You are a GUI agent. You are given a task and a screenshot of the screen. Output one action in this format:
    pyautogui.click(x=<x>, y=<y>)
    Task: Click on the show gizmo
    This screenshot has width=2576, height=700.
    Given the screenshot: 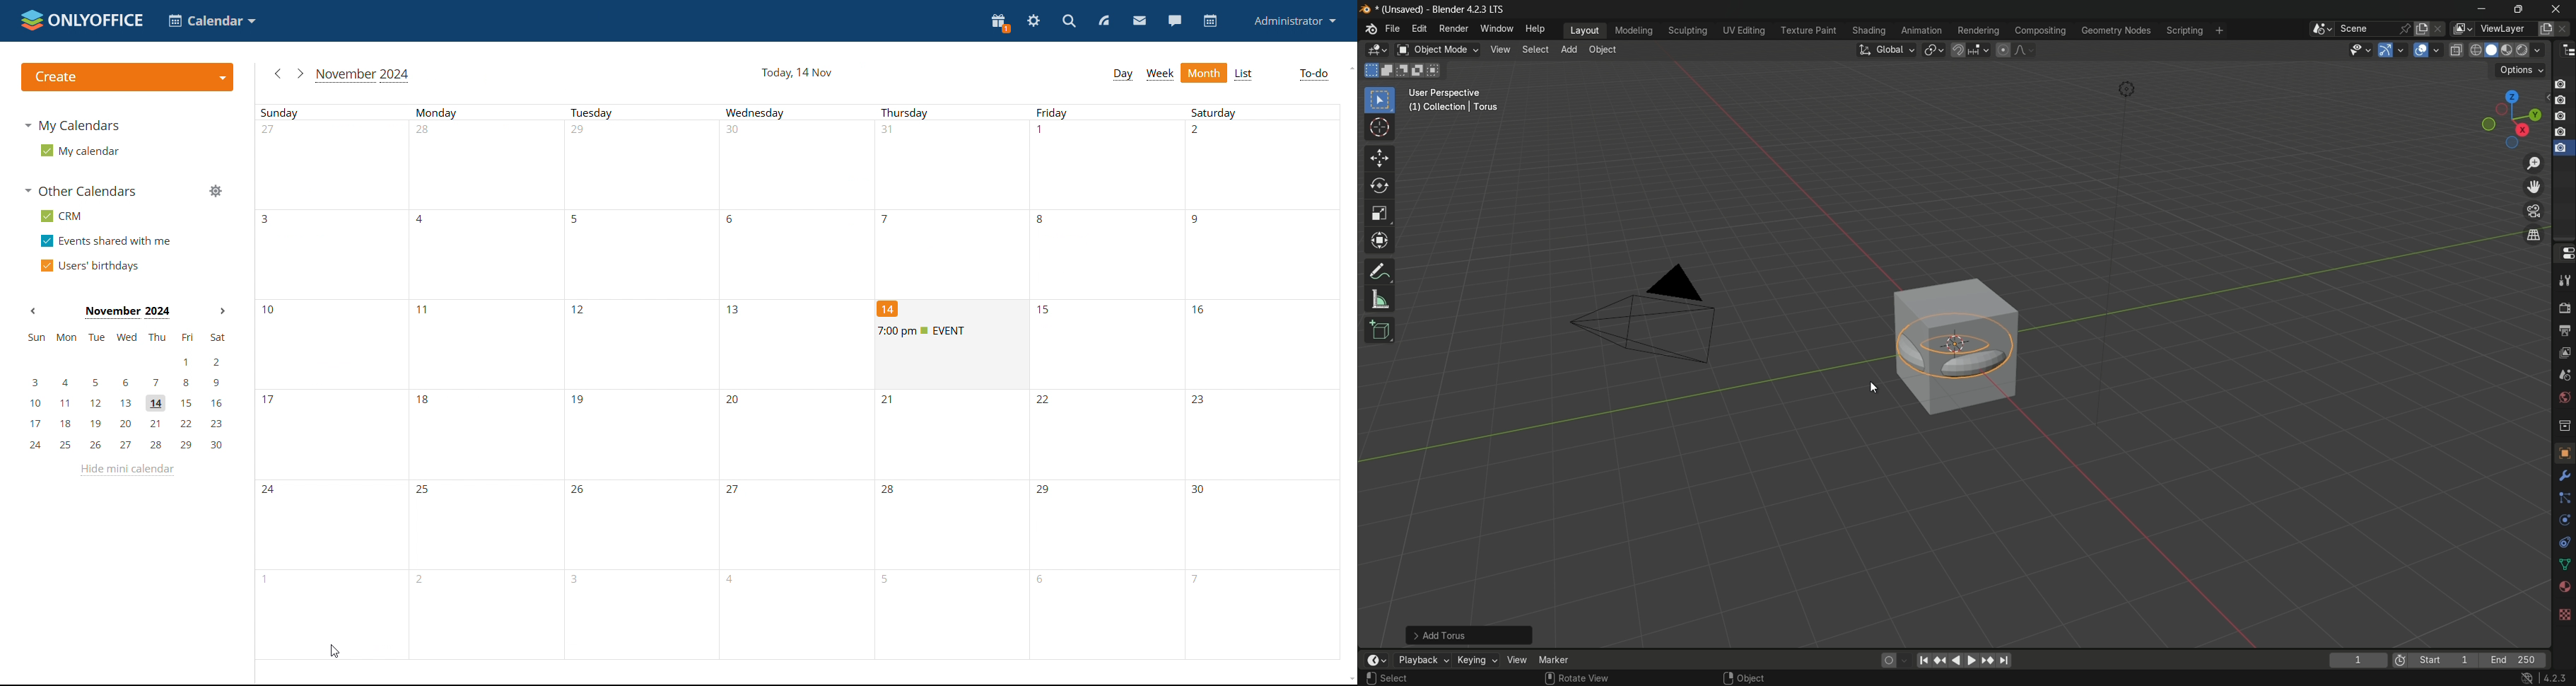 What is the action you would take?
    pyautogui.click(x=2386, y=50)
    